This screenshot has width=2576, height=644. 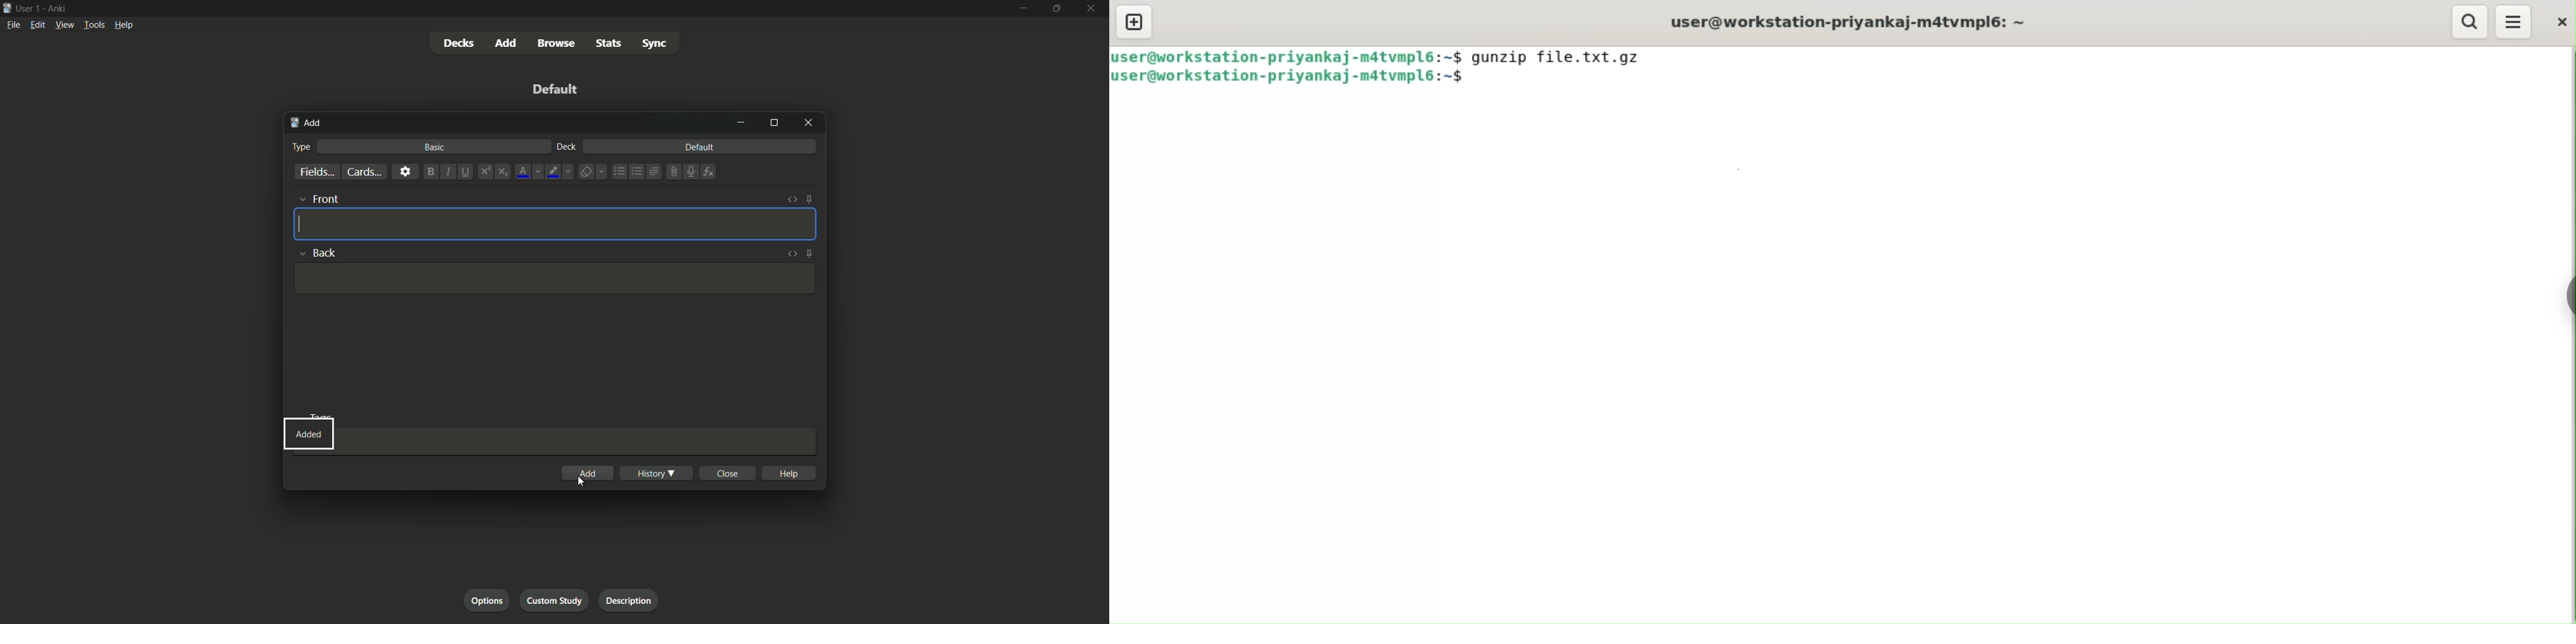 I want to click on front, so click(x=327, y=199).